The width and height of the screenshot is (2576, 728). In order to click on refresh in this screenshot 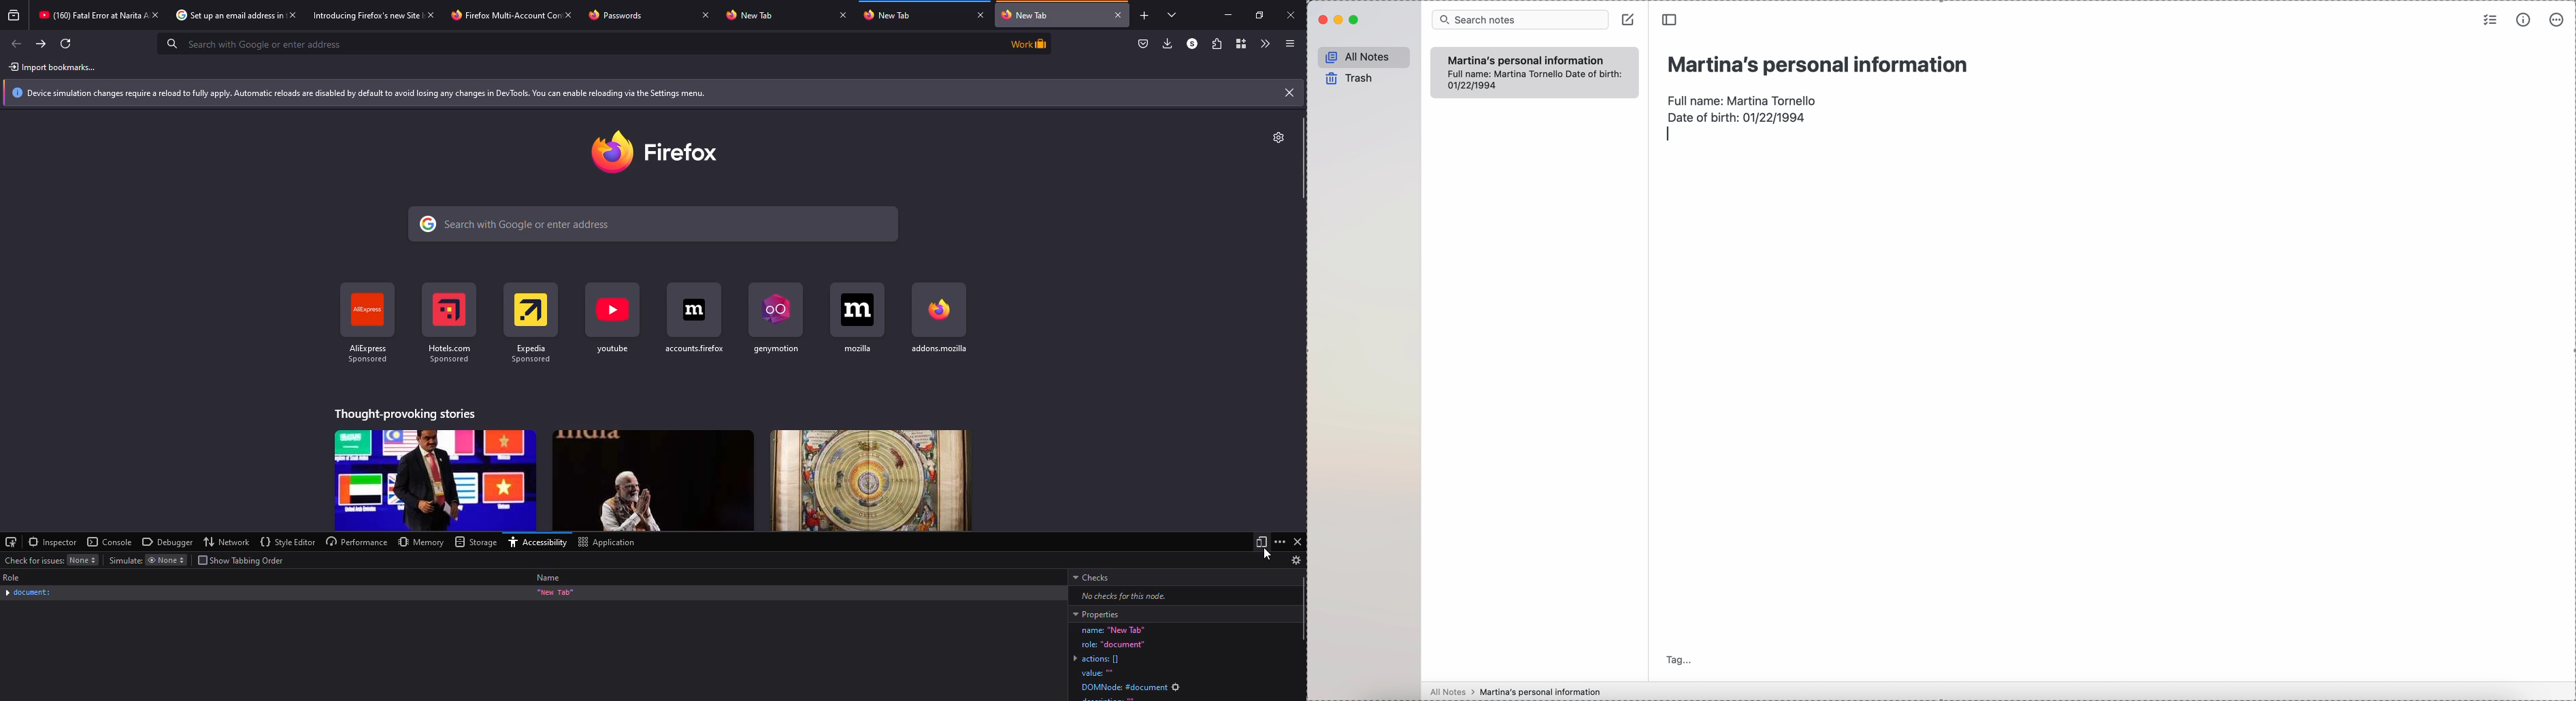, I will do `click(66, 44)`.